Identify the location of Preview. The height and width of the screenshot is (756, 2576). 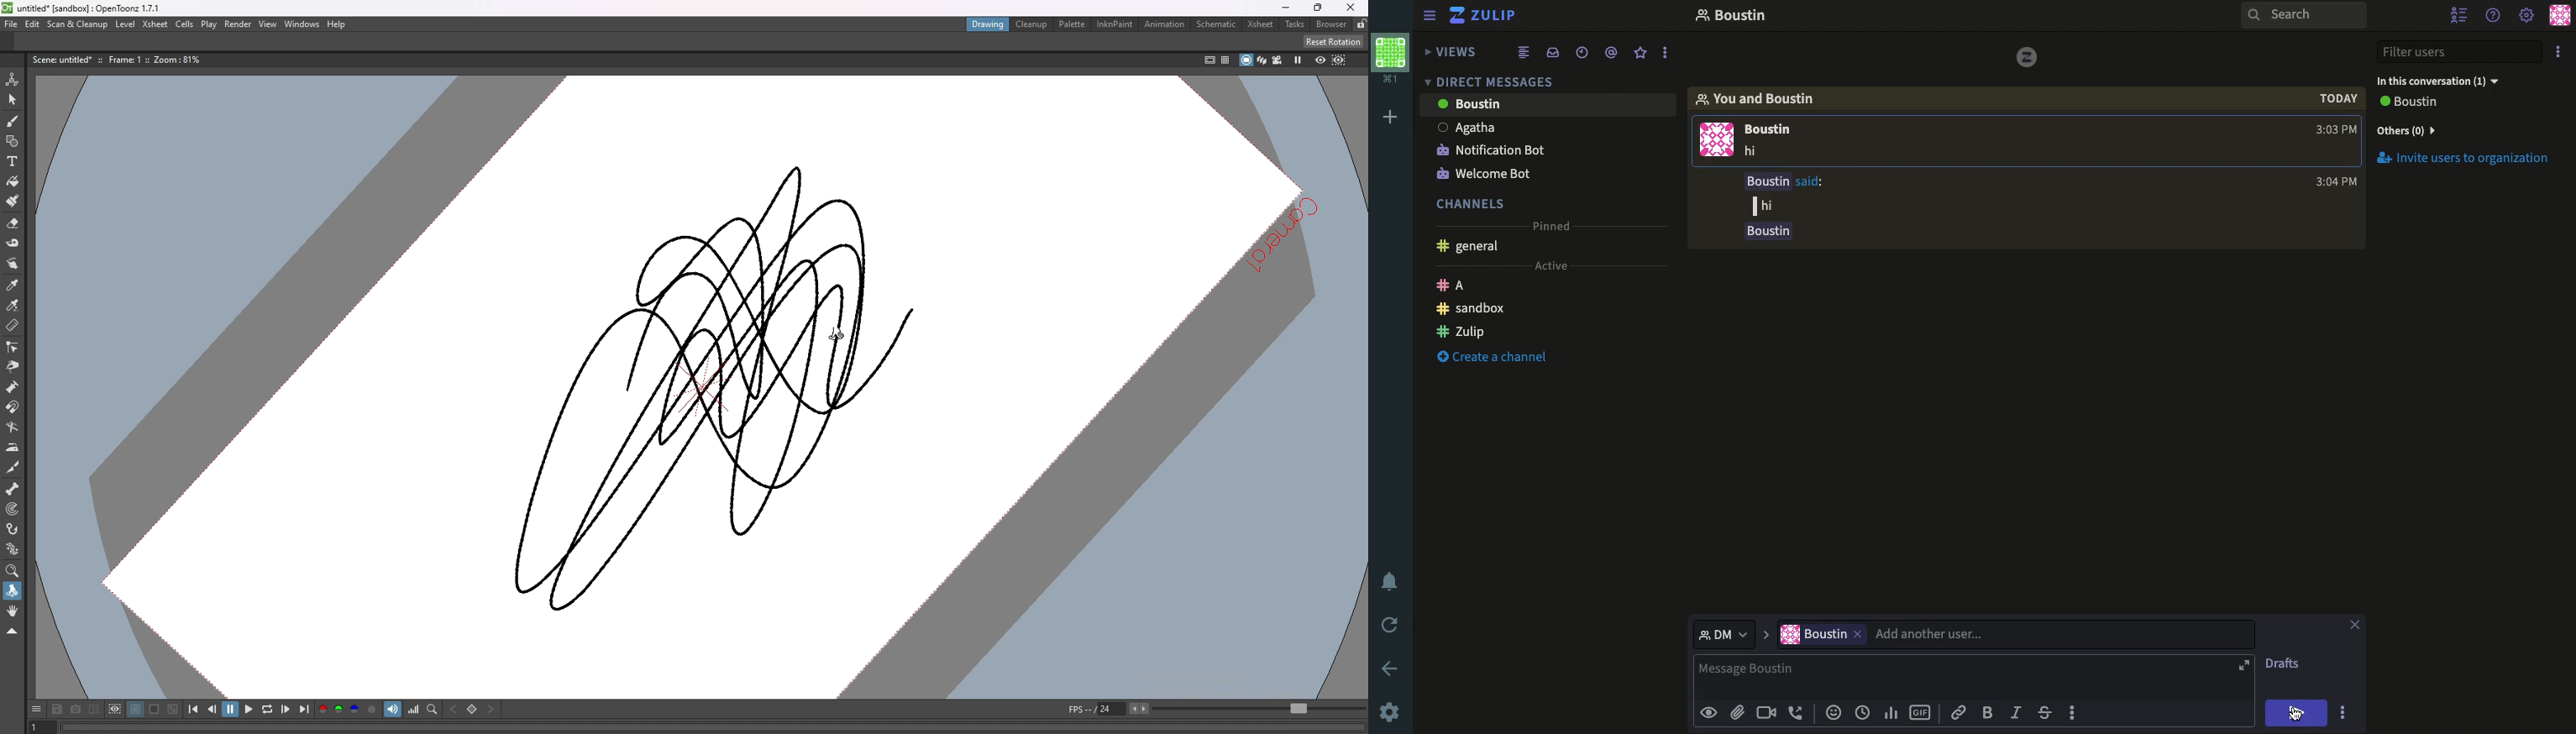
(1711, 711).